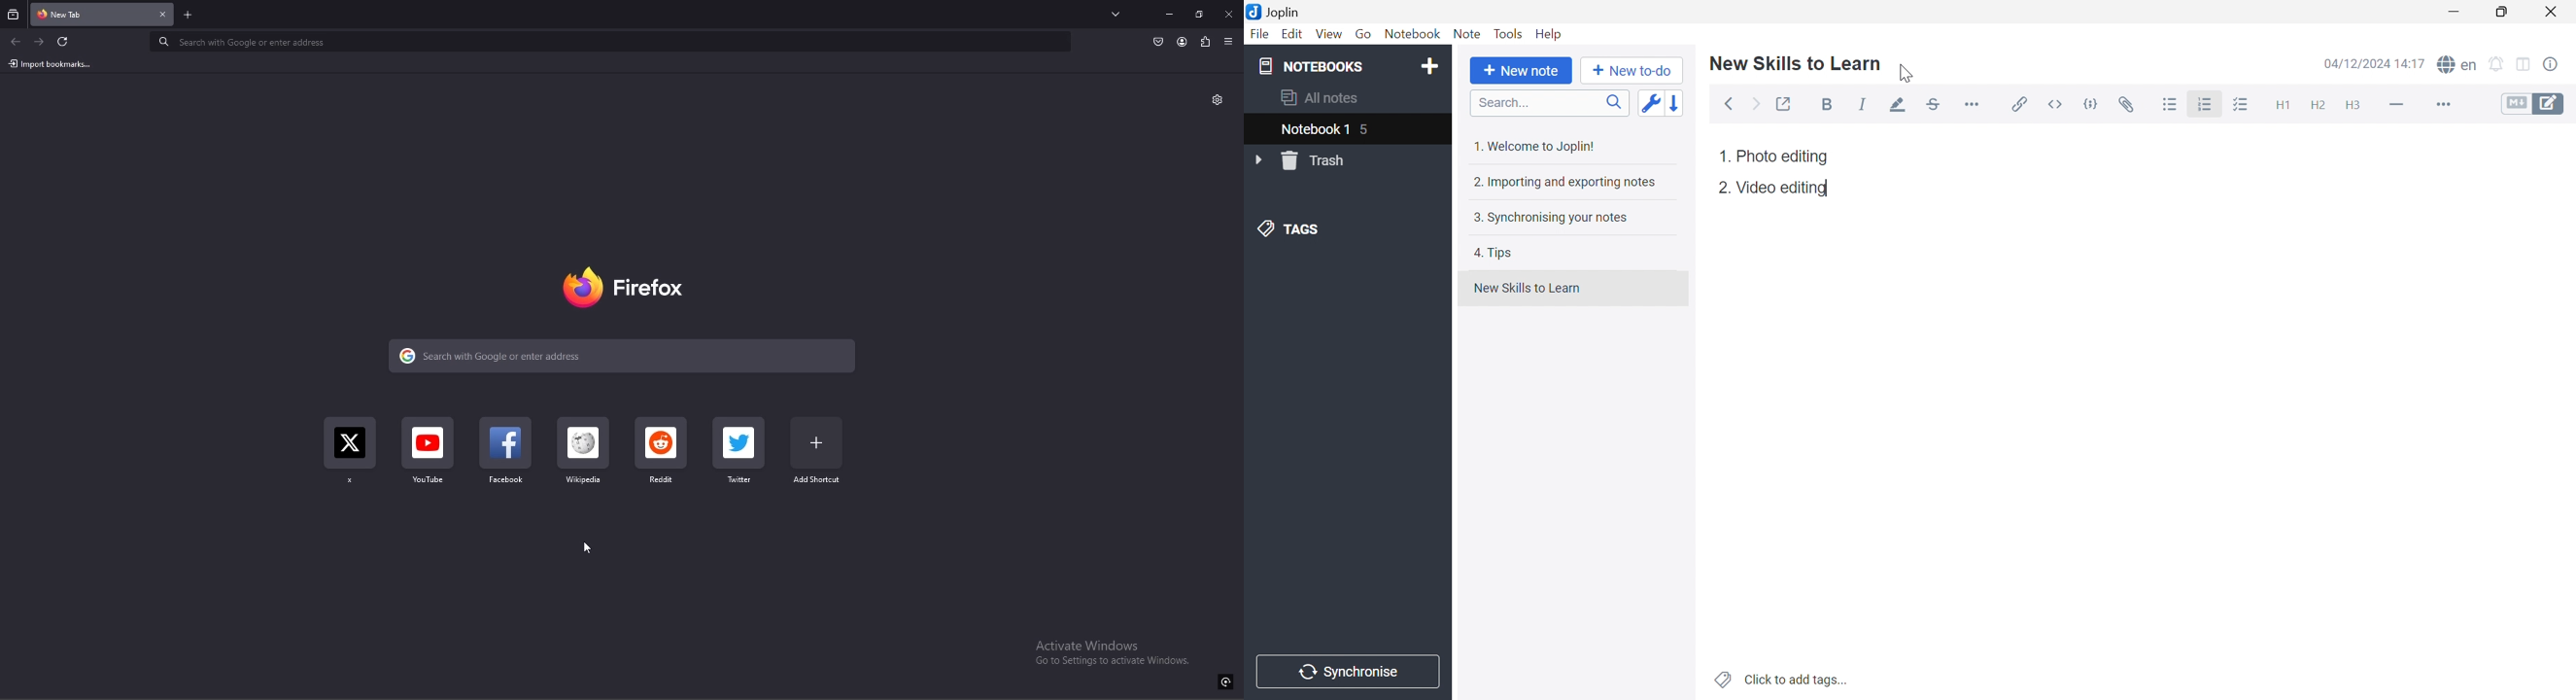 The image size is (2576, 700). I want to click on Heading 2, so click(2318, 106).